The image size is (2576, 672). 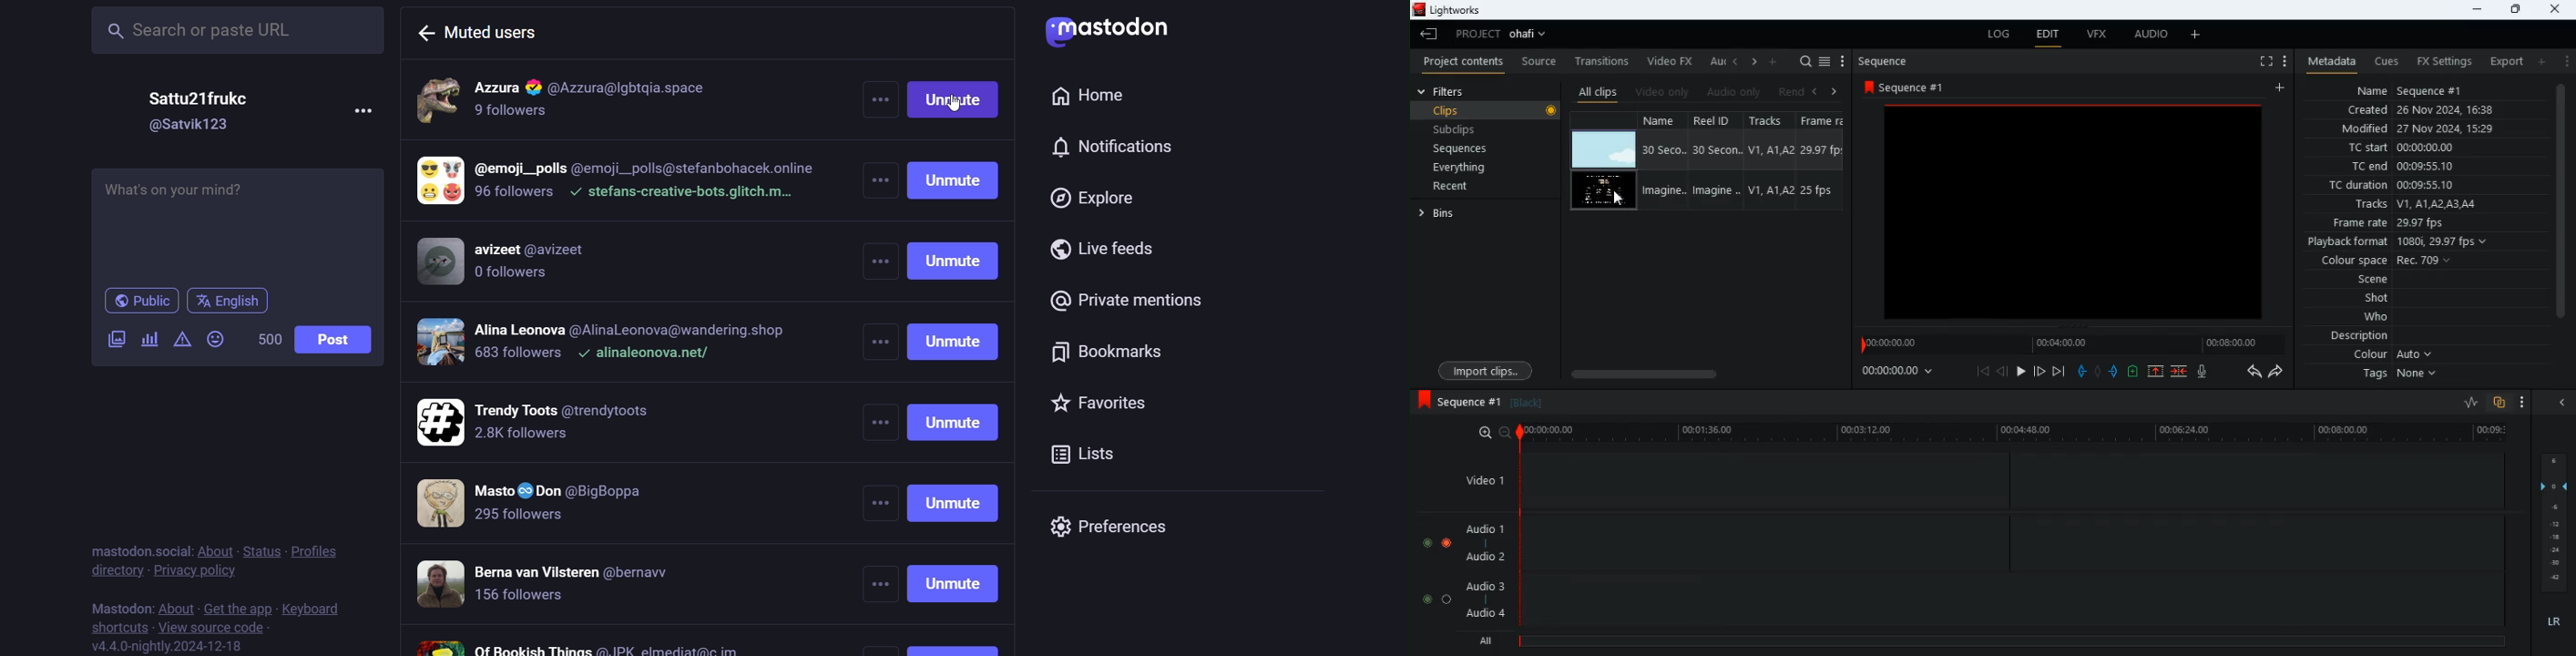 I want to click on colour space, so click(x=2381, y=261).